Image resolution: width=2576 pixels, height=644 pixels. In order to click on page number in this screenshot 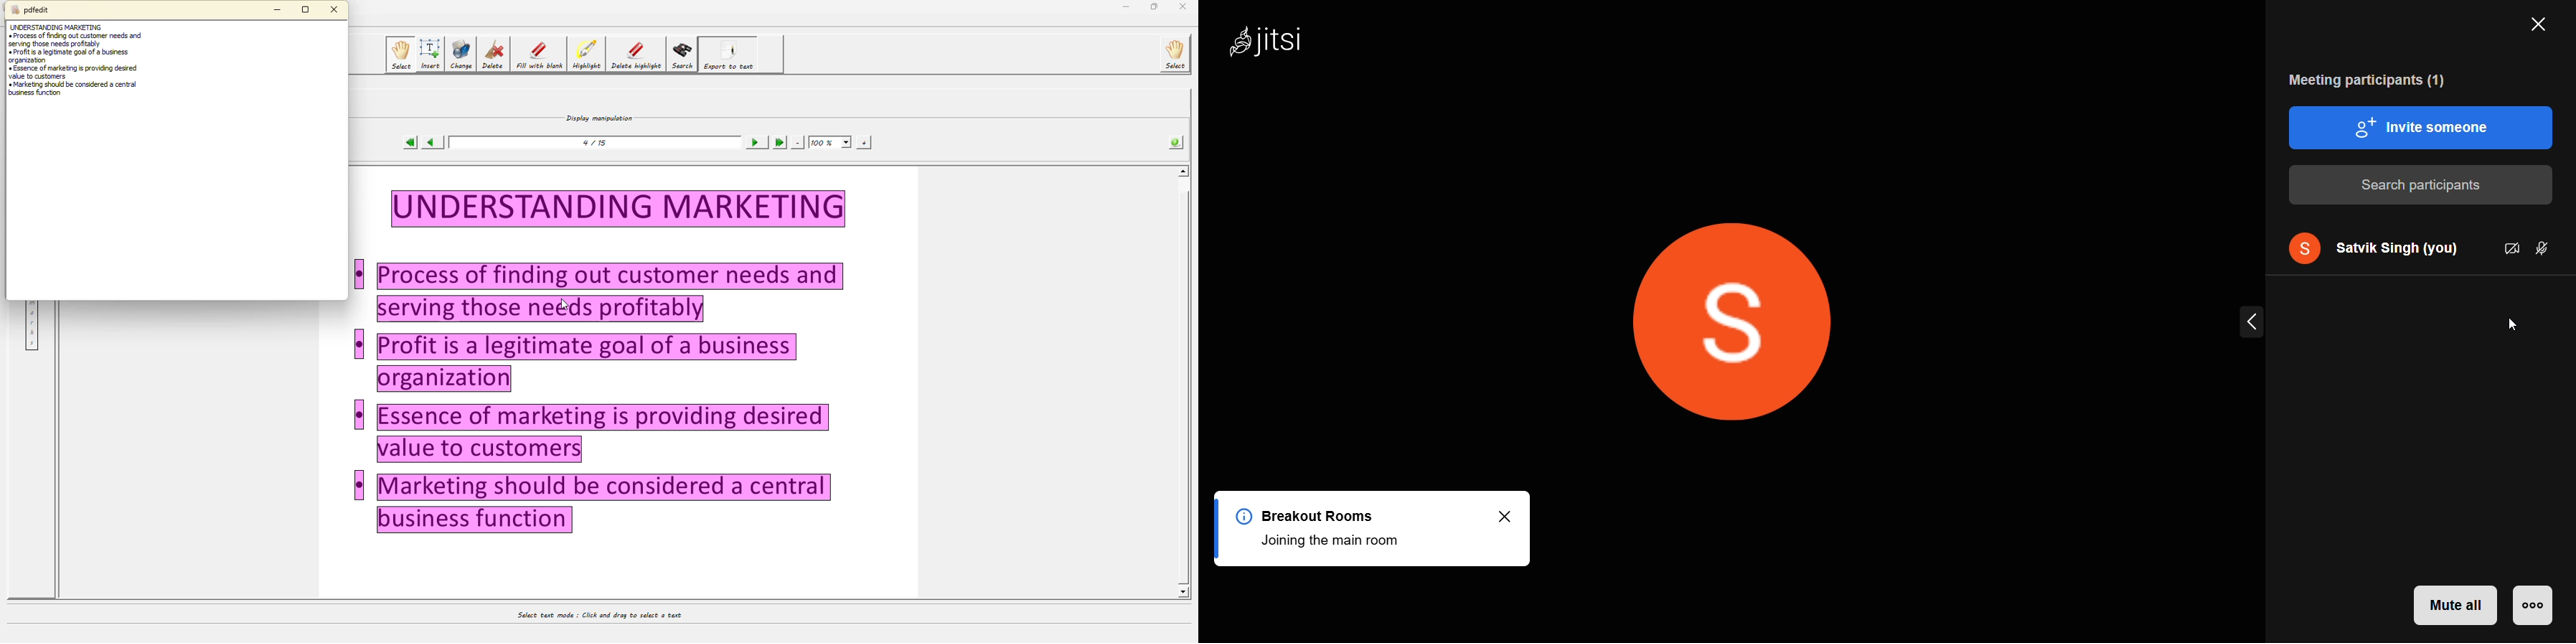, I will do `click(600, 144)`.